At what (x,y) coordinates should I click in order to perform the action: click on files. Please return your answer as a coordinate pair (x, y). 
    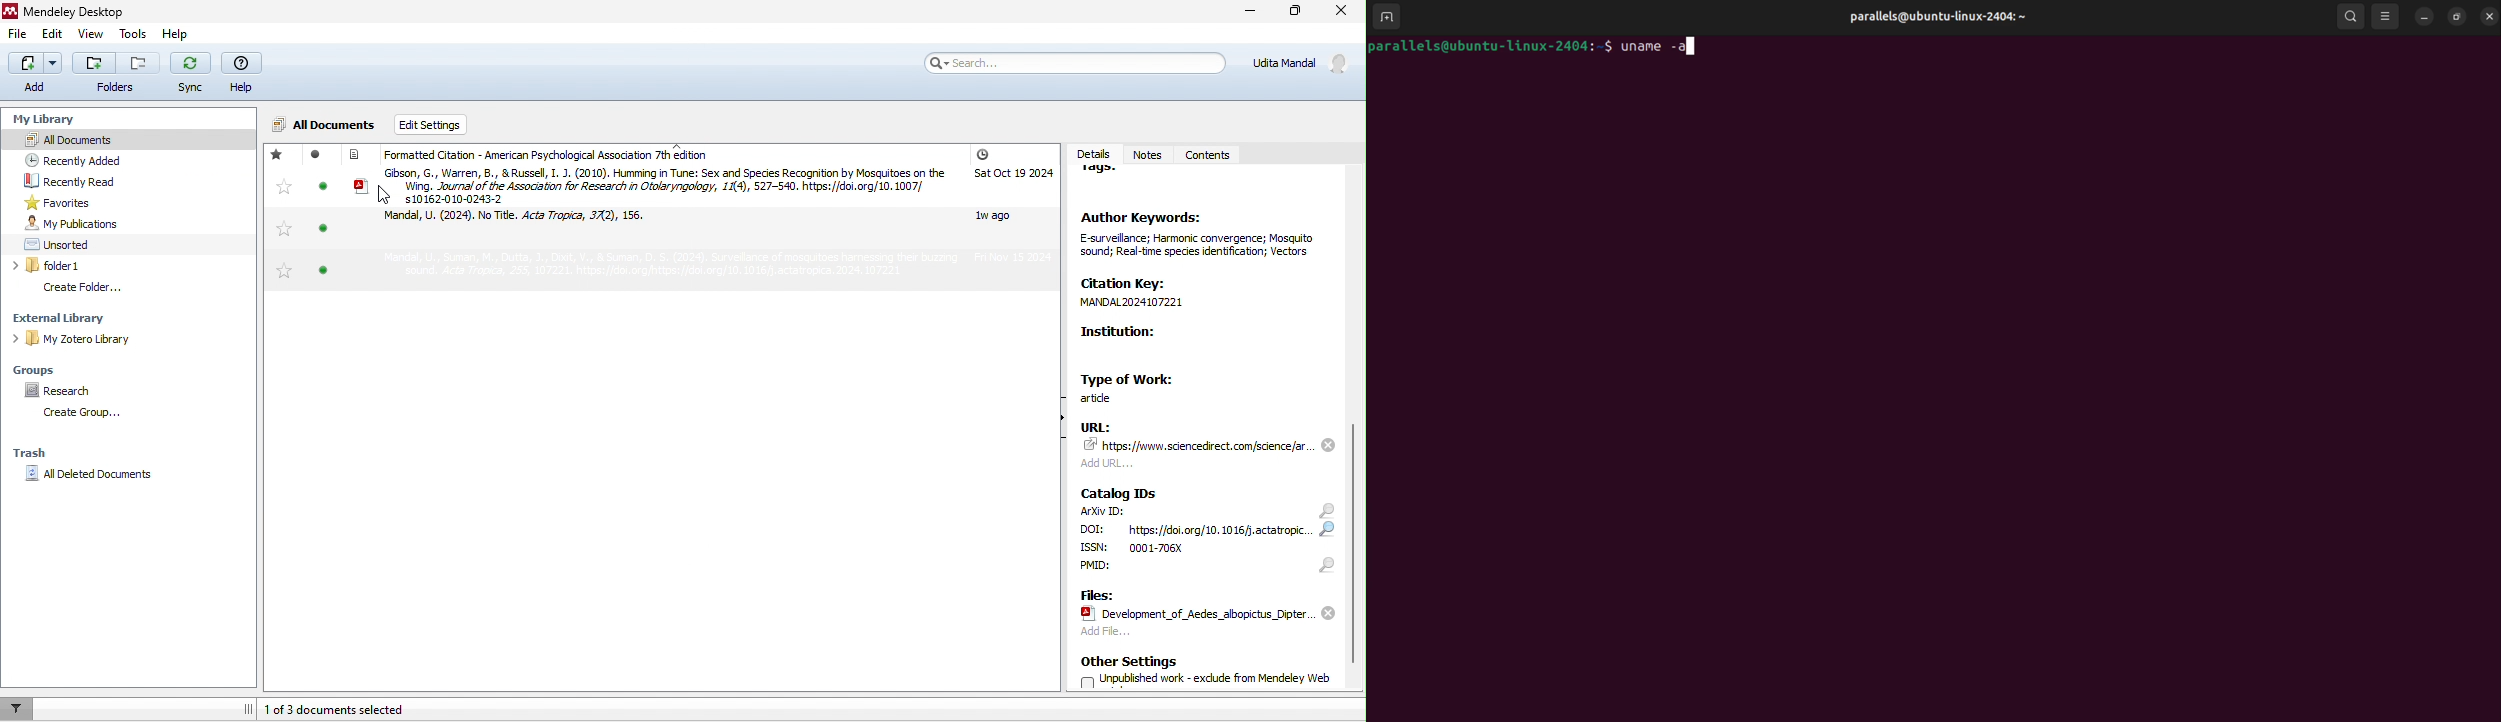
    Looking at the image, I should click on (1104, 594).